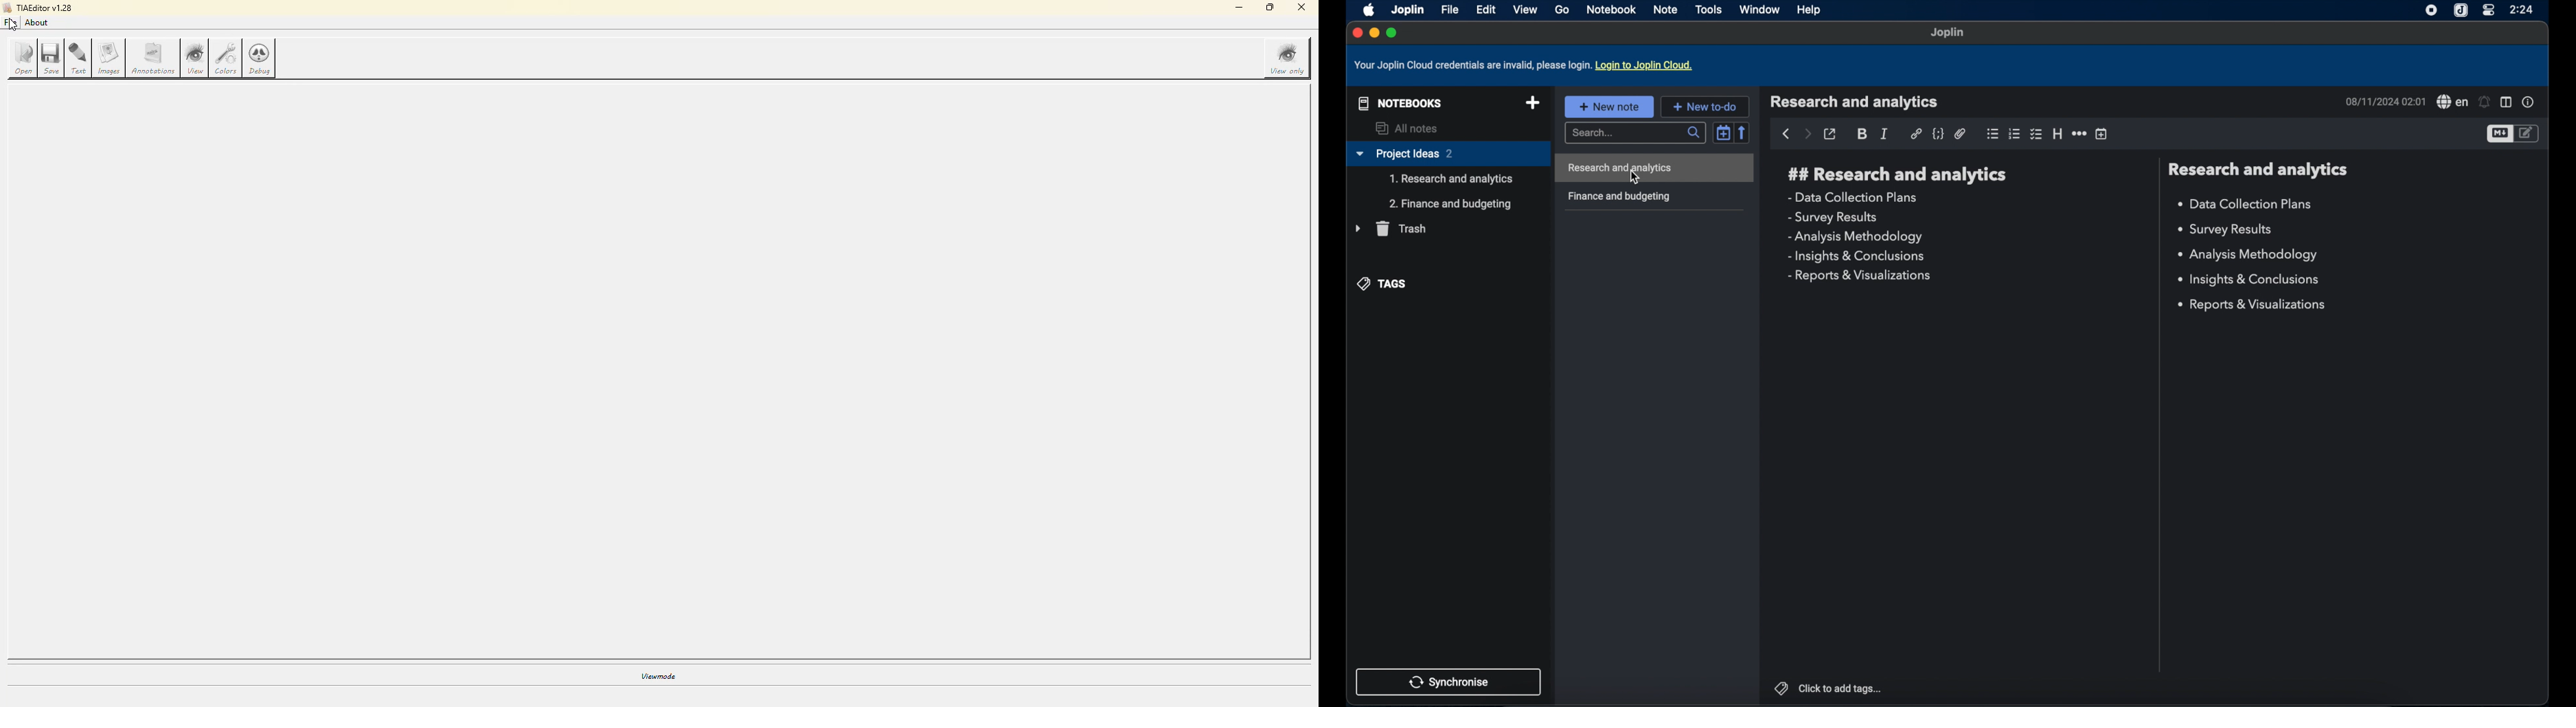 This screenshot has width=2576, height=728. Describe the element at coordinates (1408, 128) in the screenshot. I see `all notes` at that location.